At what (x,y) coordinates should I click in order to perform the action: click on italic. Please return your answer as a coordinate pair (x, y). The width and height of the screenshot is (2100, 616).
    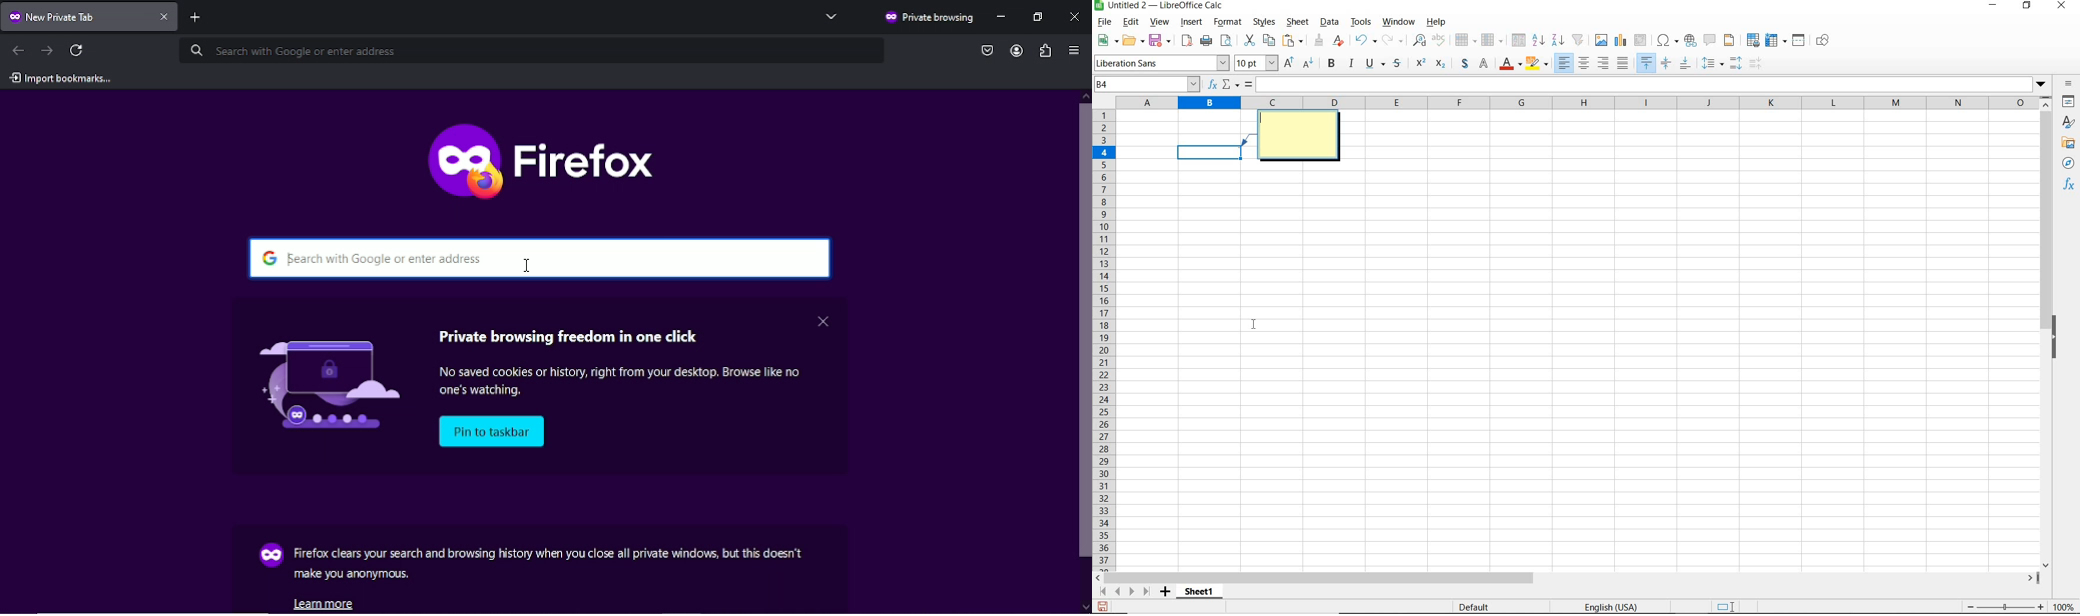
    Looking at the image, I should click on (1351, 64).